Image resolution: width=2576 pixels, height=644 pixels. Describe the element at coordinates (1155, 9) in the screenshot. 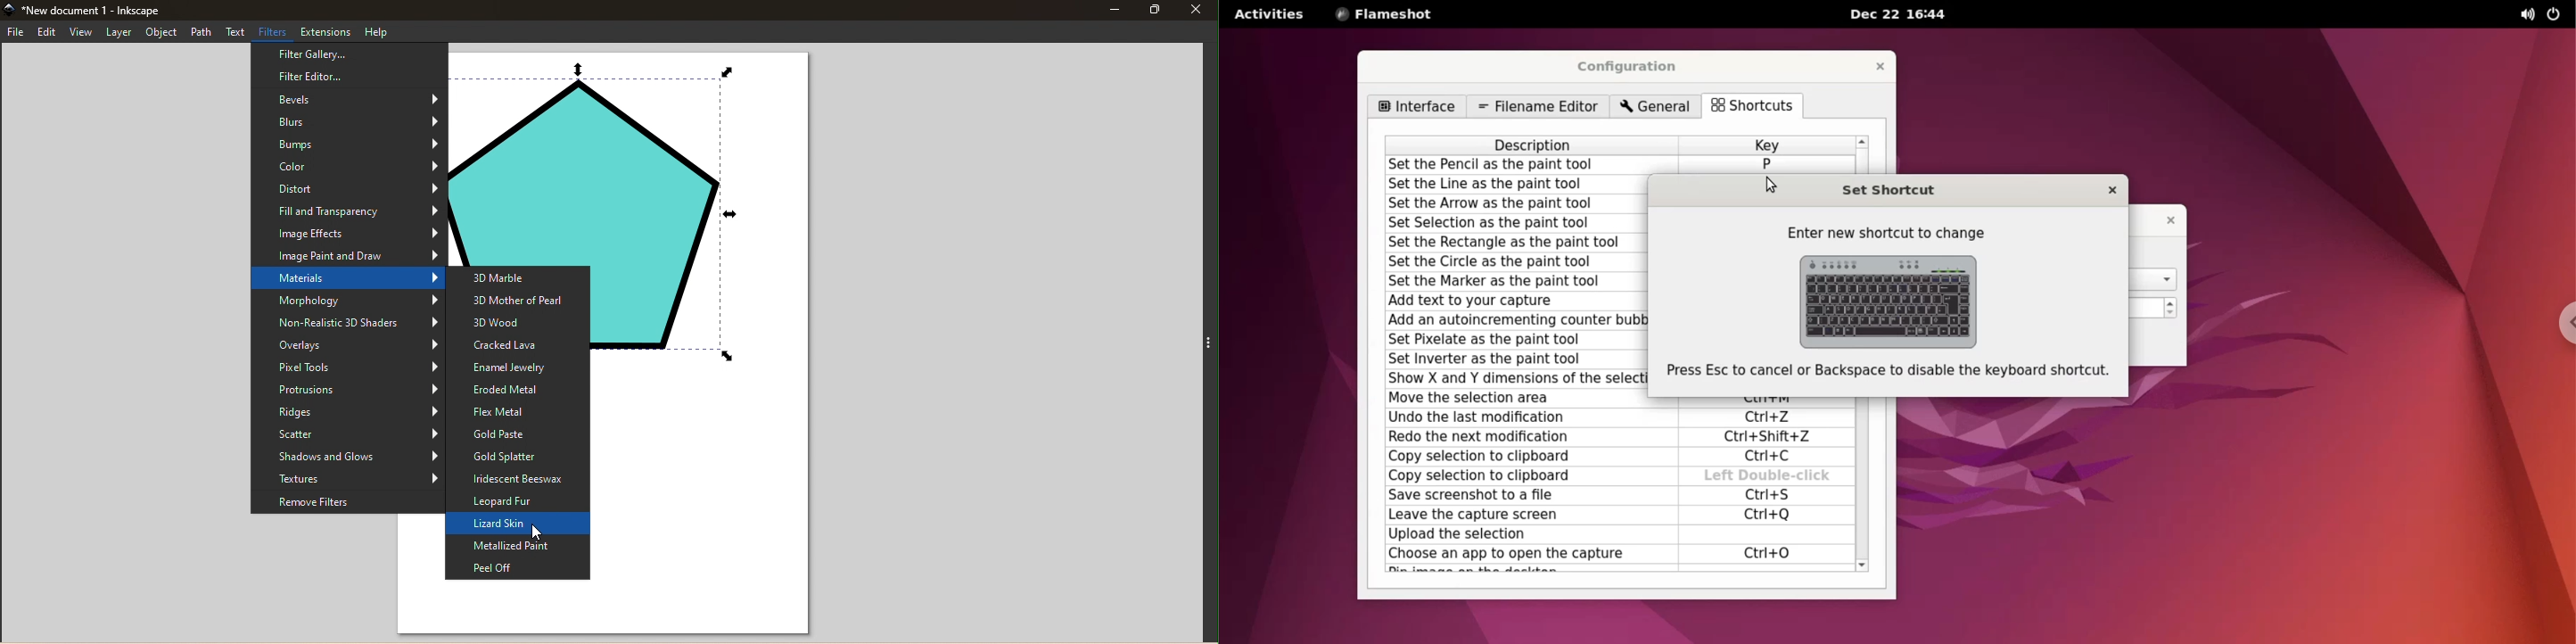

I see `Maximize` at that location.